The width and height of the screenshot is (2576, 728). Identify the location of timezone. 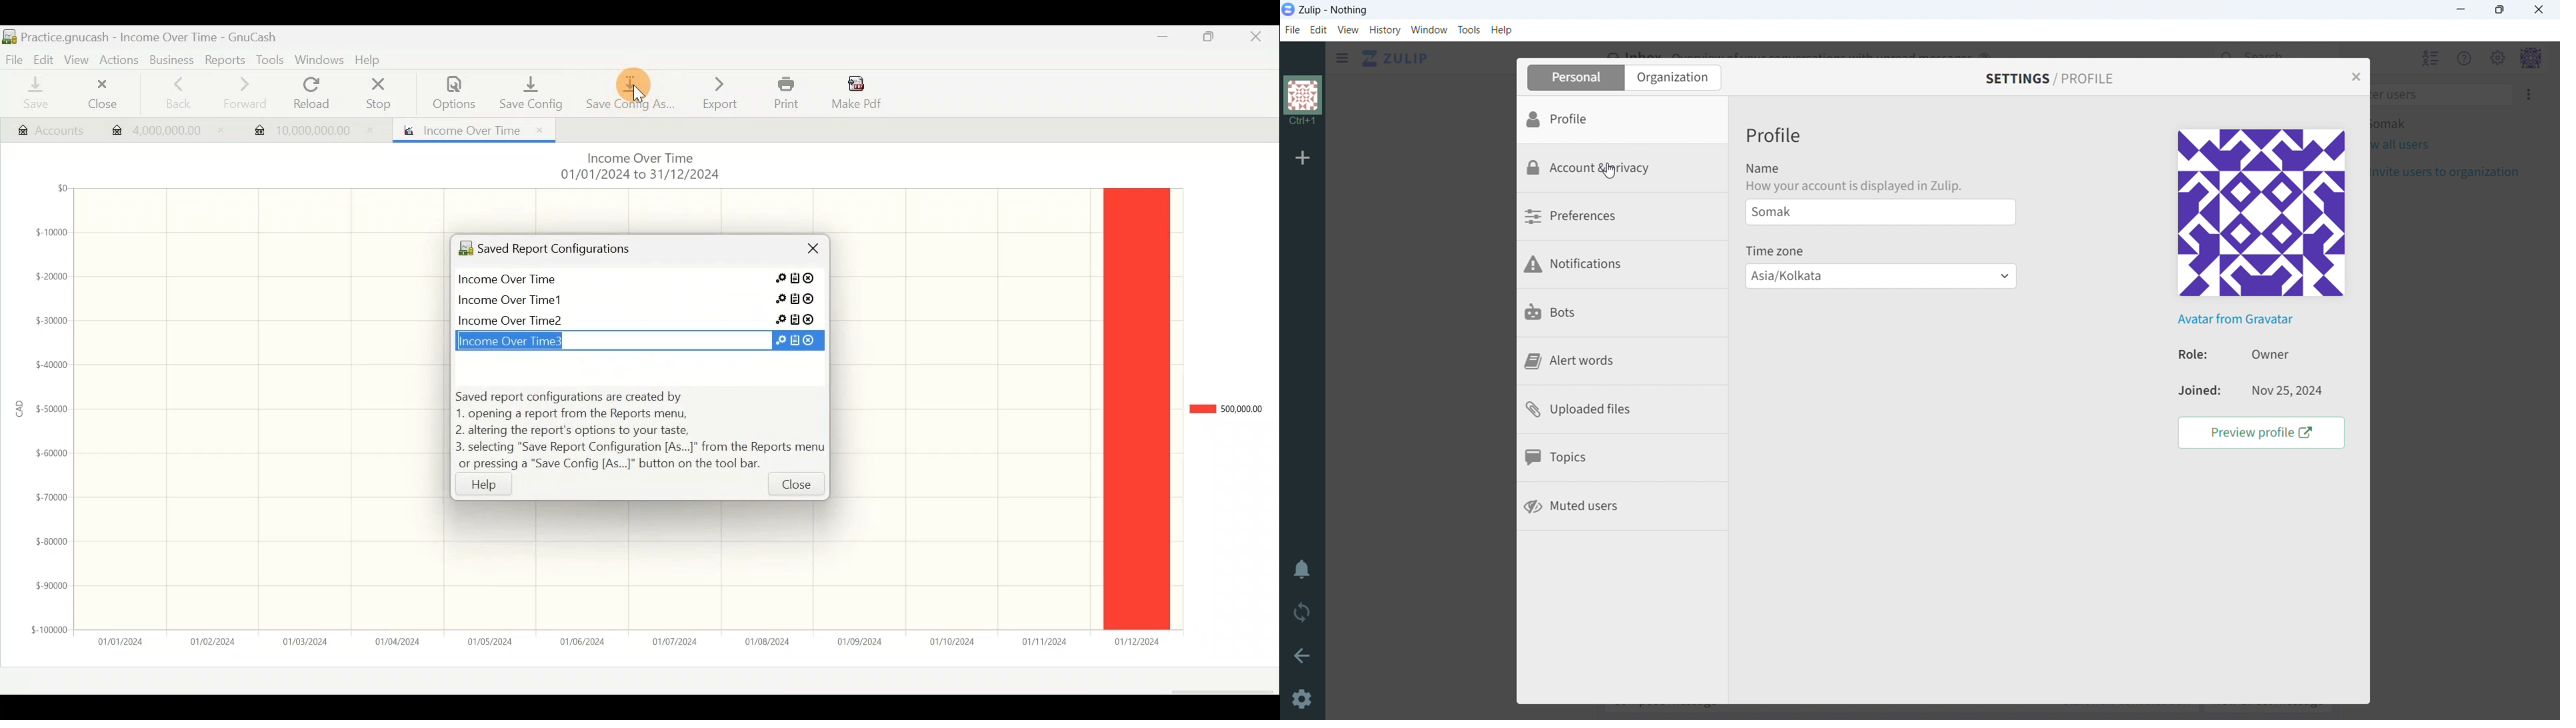
(1881, 276).